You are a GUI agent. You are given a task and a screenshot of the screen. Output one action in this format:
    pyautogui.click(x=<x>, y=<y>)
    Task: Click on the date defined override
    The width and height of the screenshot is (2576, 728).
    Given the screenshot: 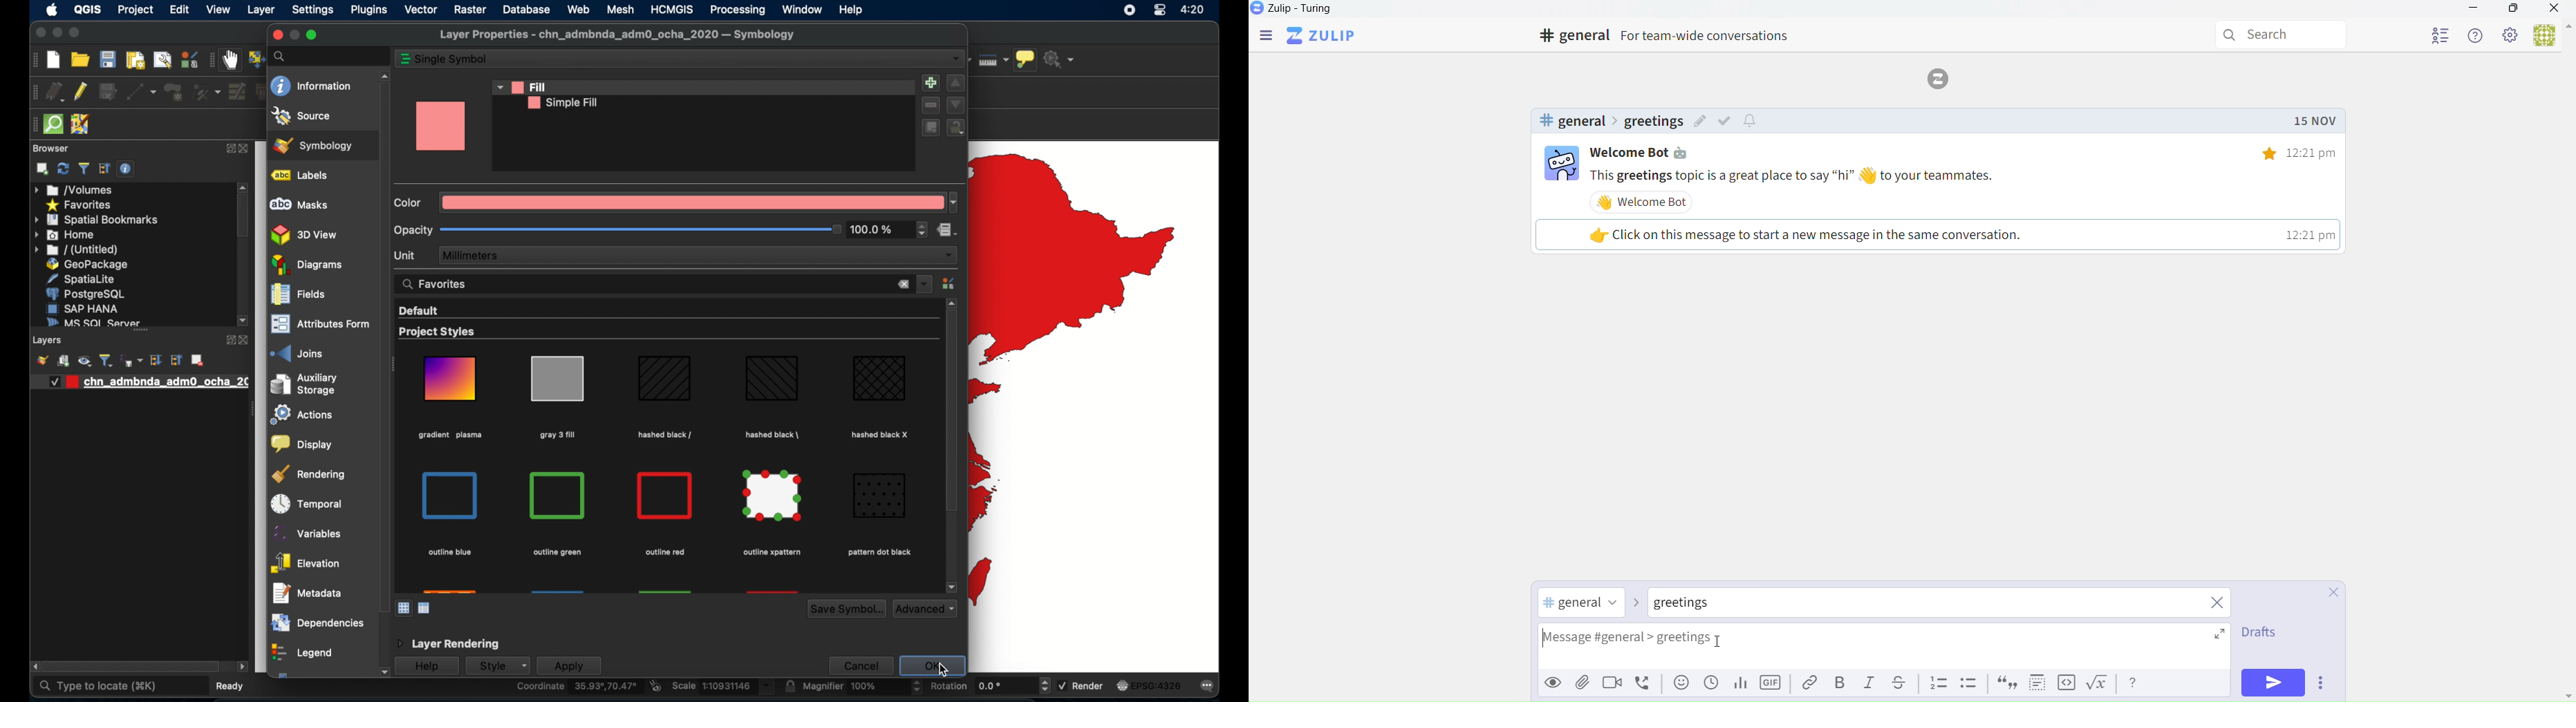 What is the action you would take?
    pyautogui.click(x=948, y=231)
    